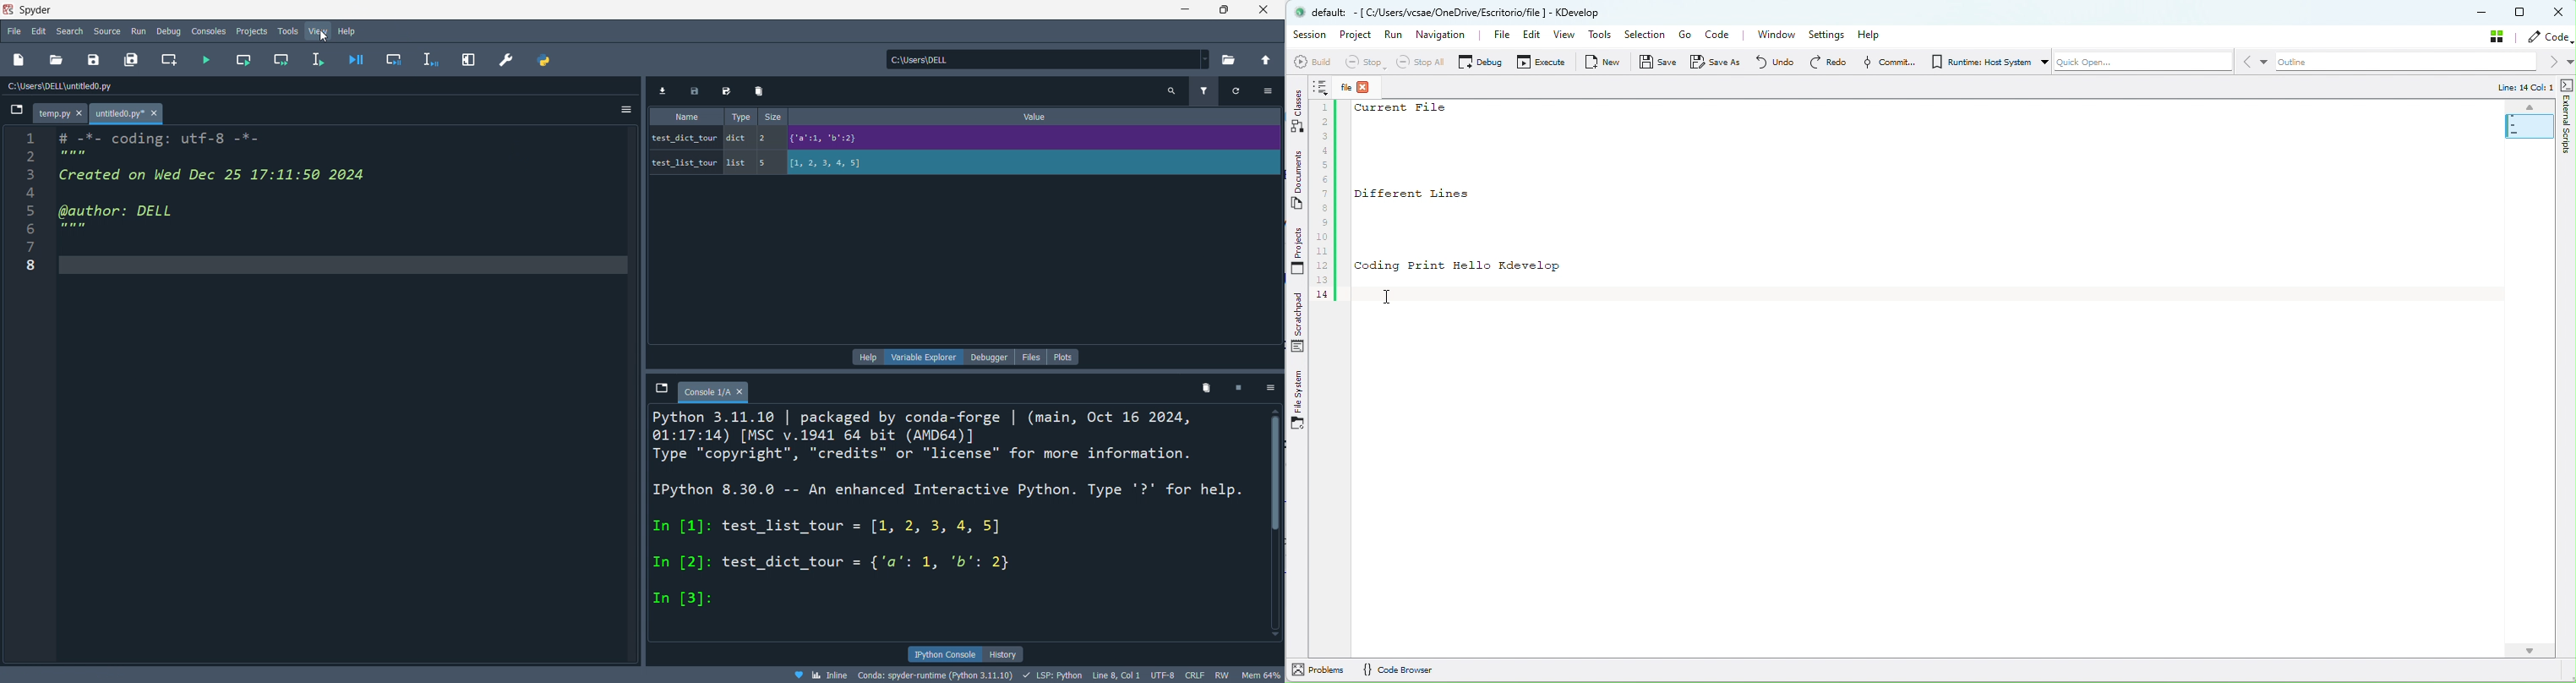 The image size is (2576, 700). I want to click on tools, so click(287, 31).